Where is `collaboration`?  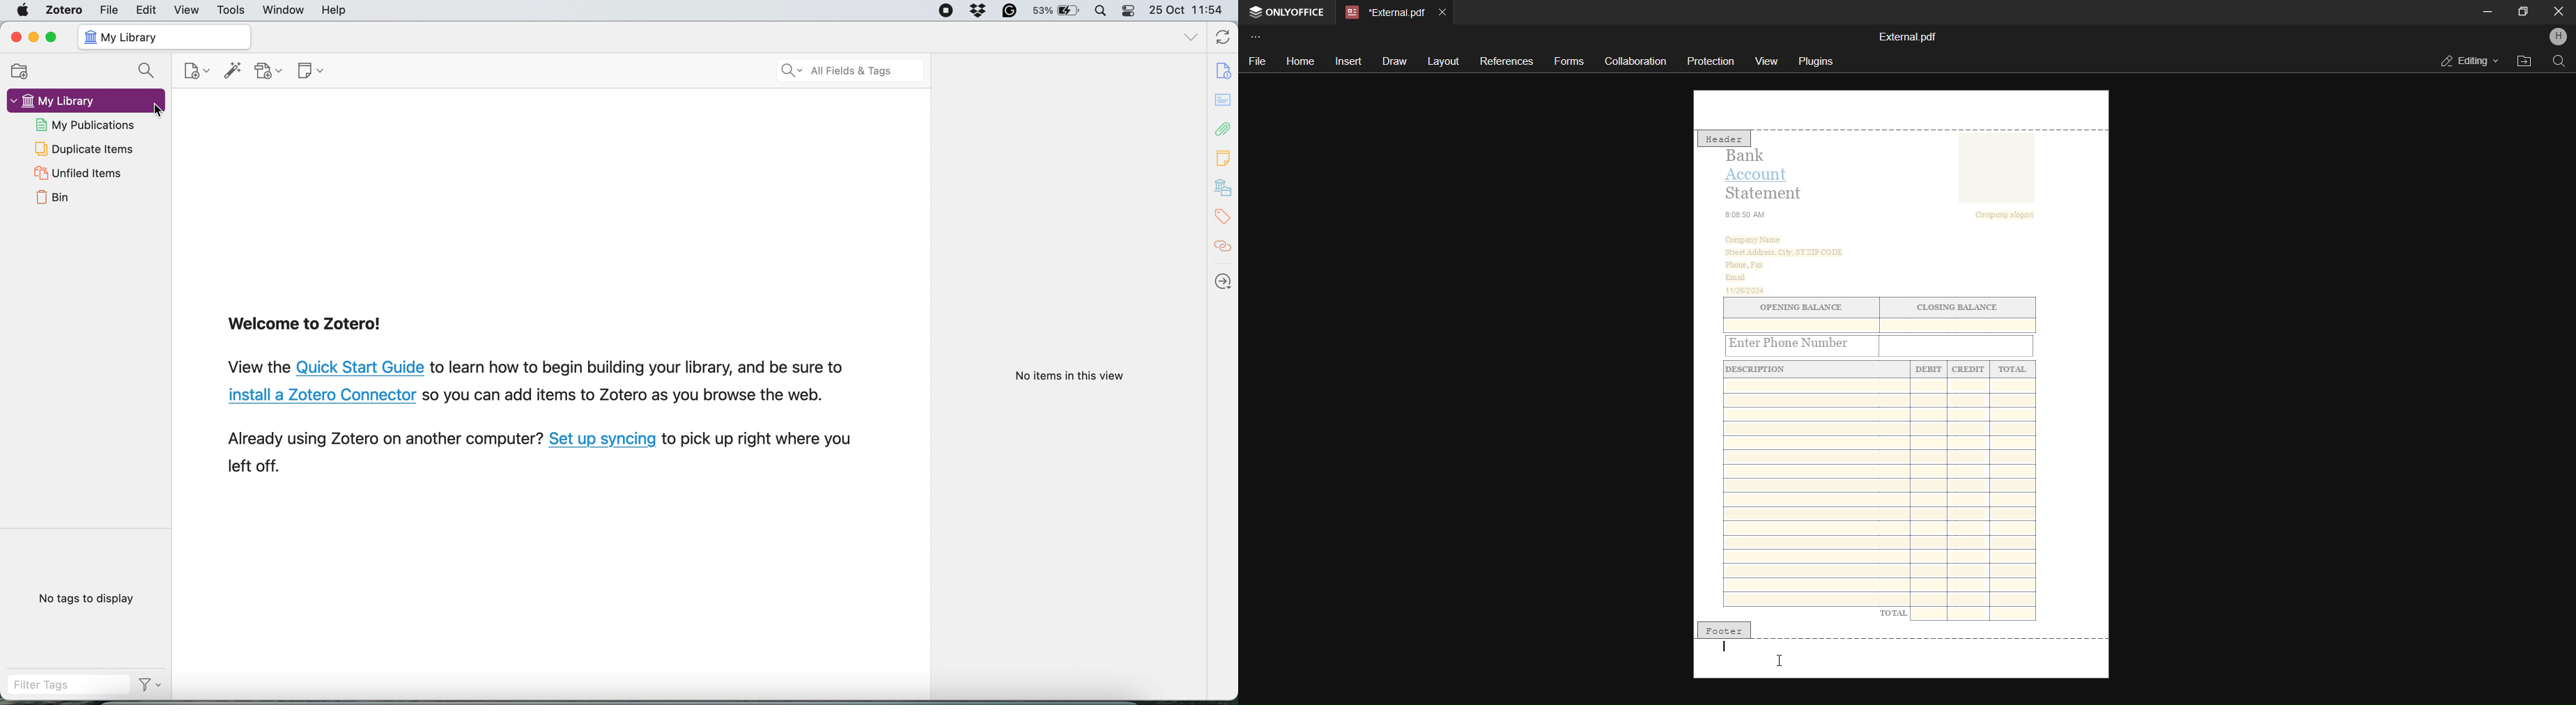 collaboration is located at coordinates (1635, 61).